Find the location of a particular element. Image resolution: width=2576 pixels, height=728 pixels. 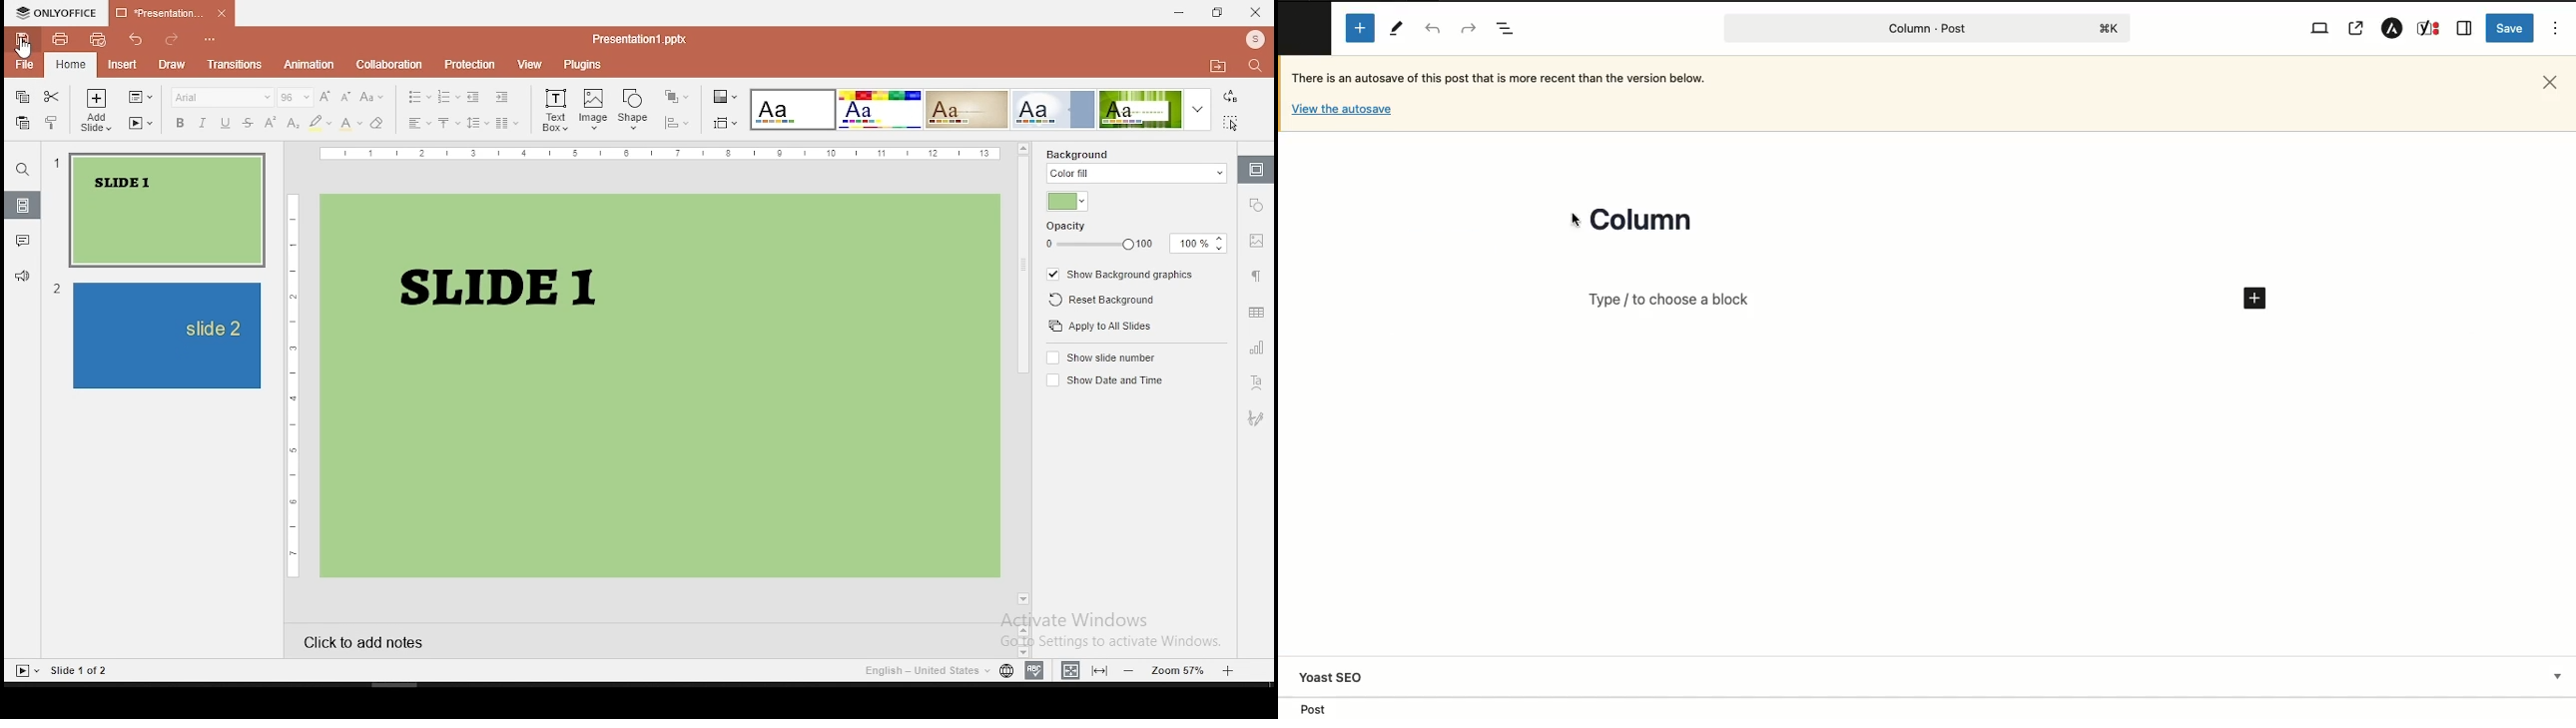

protection is located at coordinates (469, 65).